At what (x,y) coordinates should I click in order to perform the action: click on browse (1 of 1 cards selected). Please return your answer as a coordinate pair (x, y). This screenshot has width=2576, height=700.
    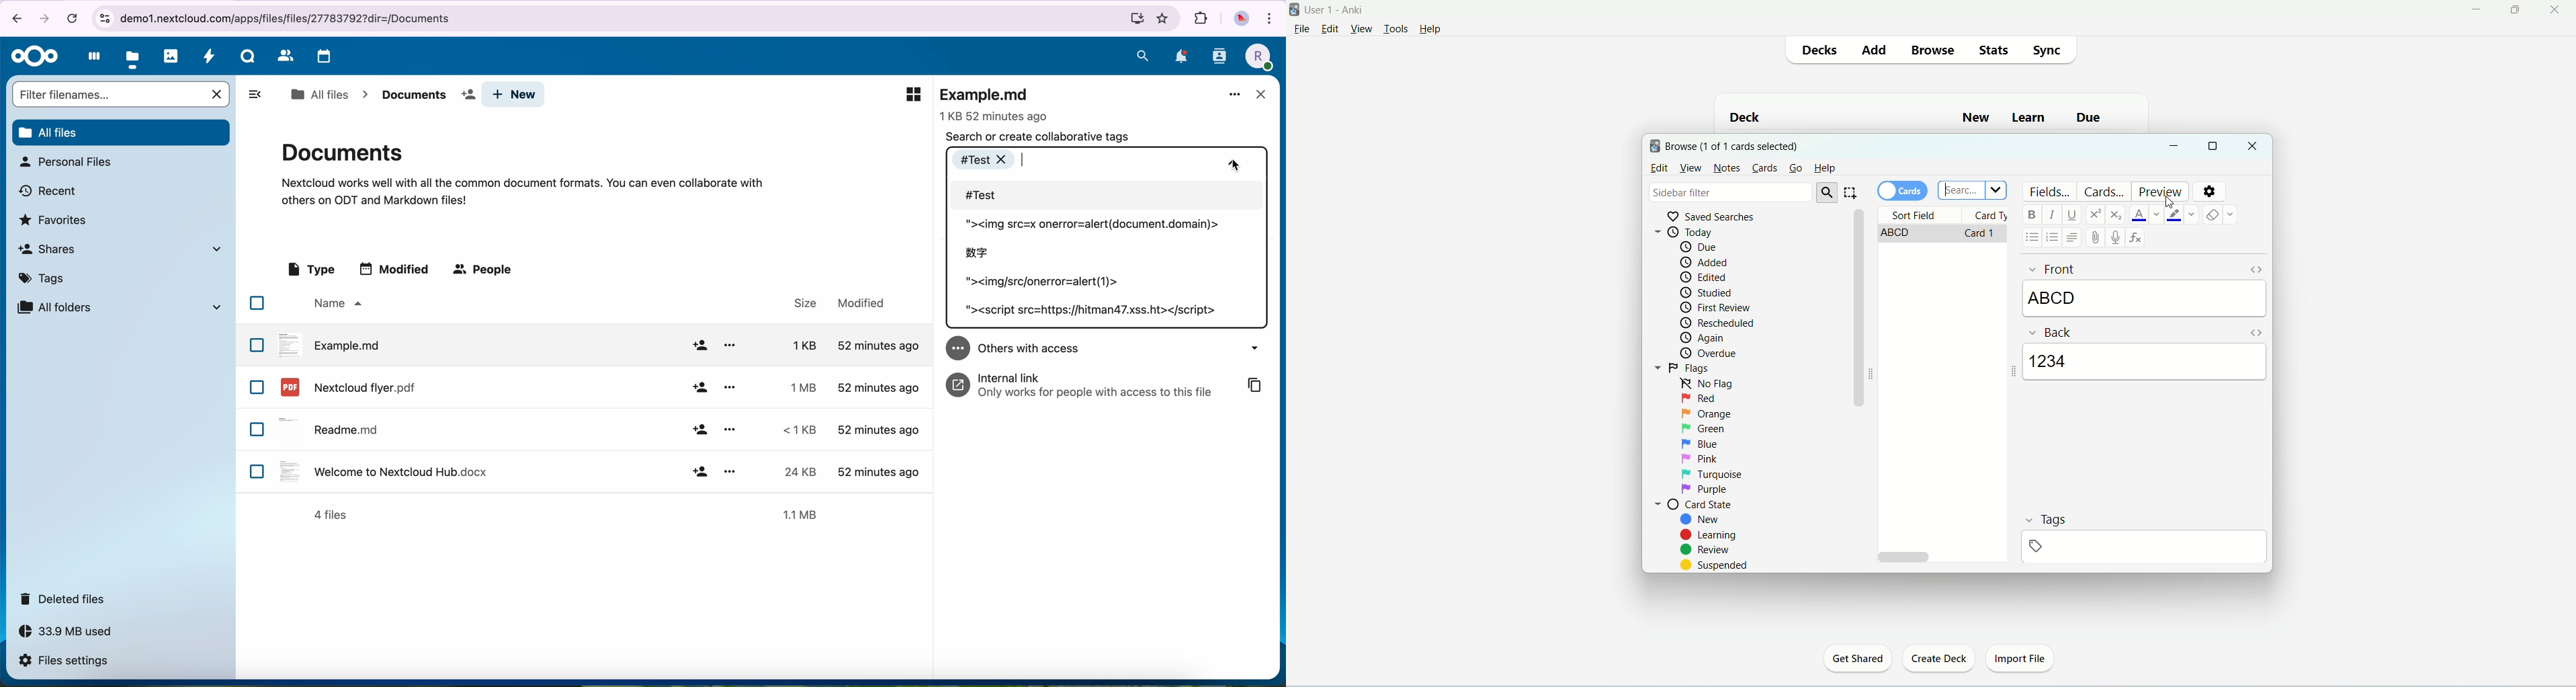
    Looking at the image, I should click on (1733, 147).